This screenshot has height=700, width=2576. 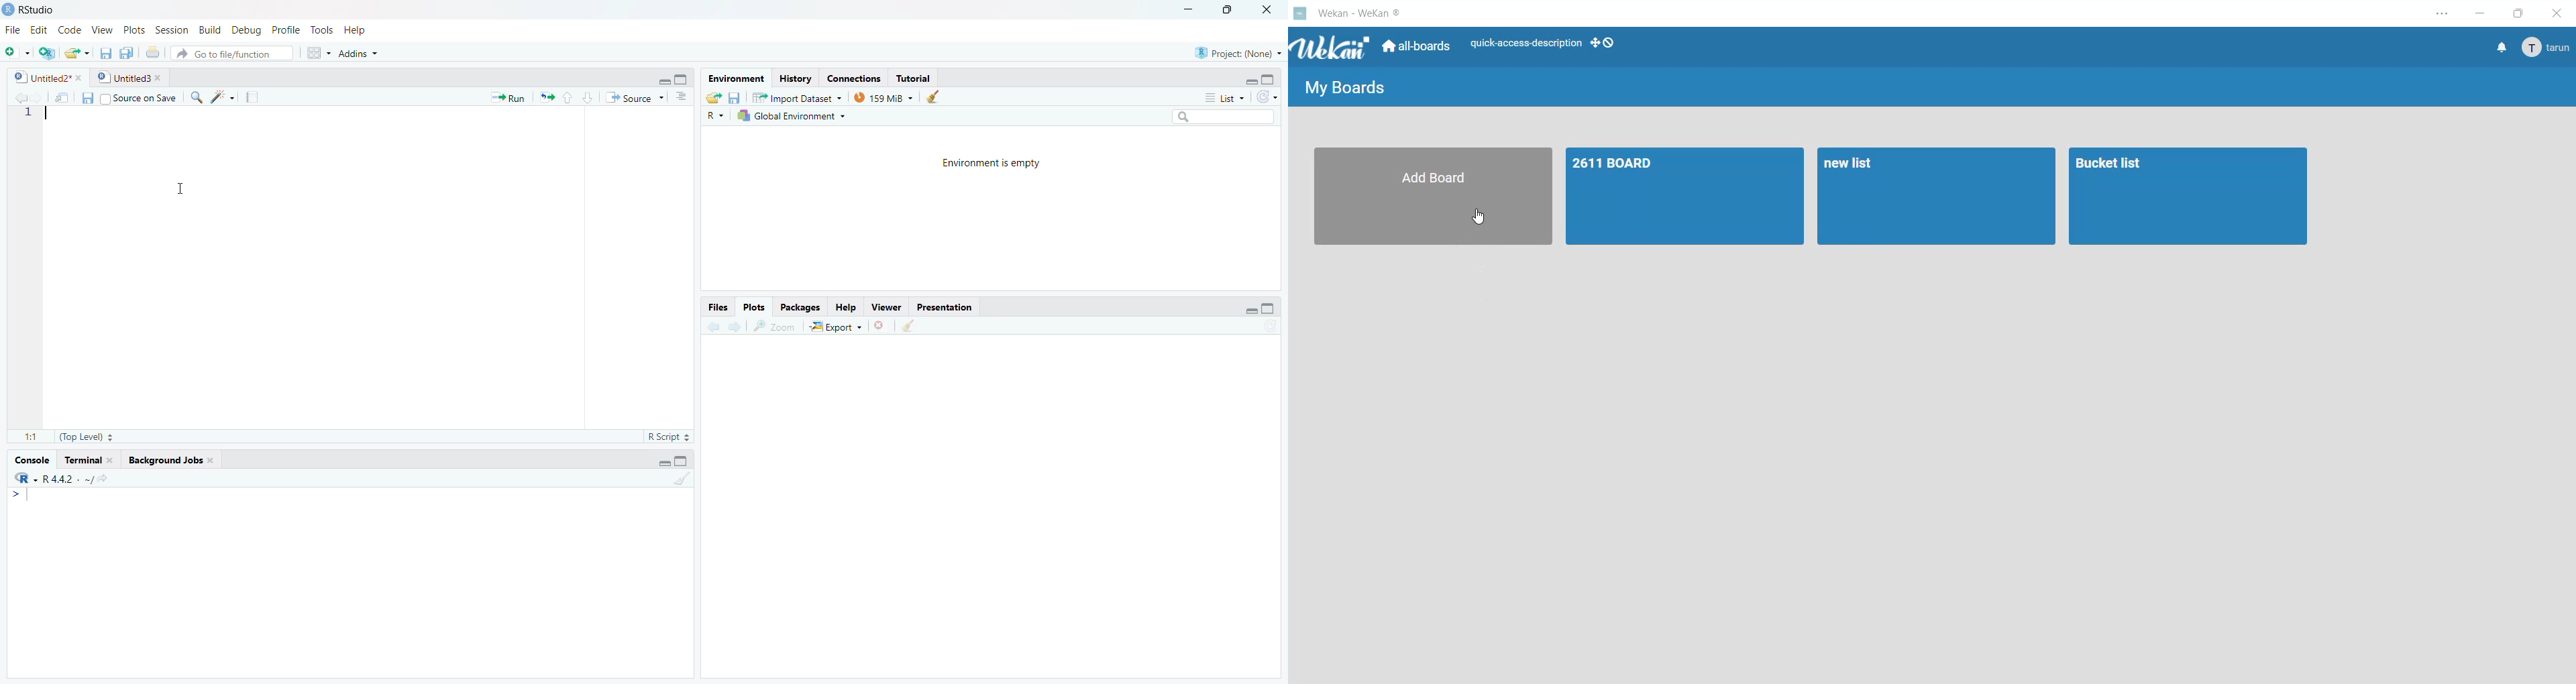 I want to click on Minimize, so click(x=663, y=462).